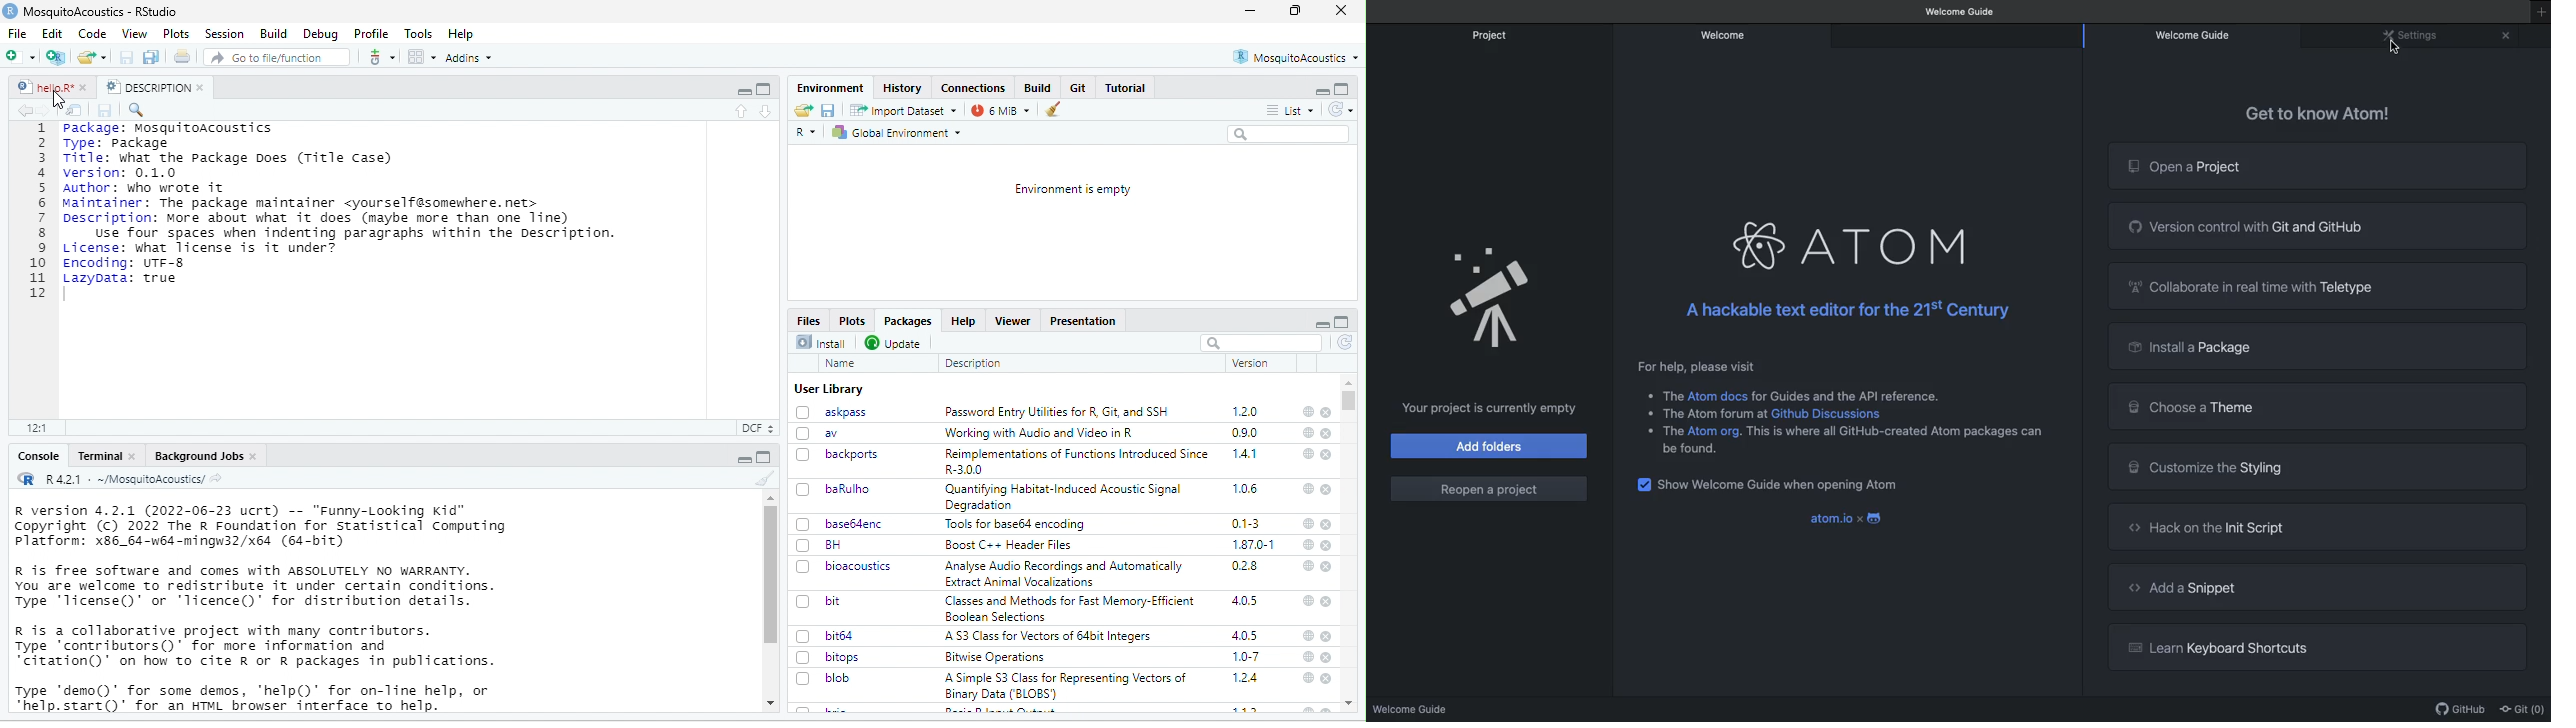  What do you see at coordinates (1306, 679) in the screenshot?
I see `help` at bounding box center [1306, 679].